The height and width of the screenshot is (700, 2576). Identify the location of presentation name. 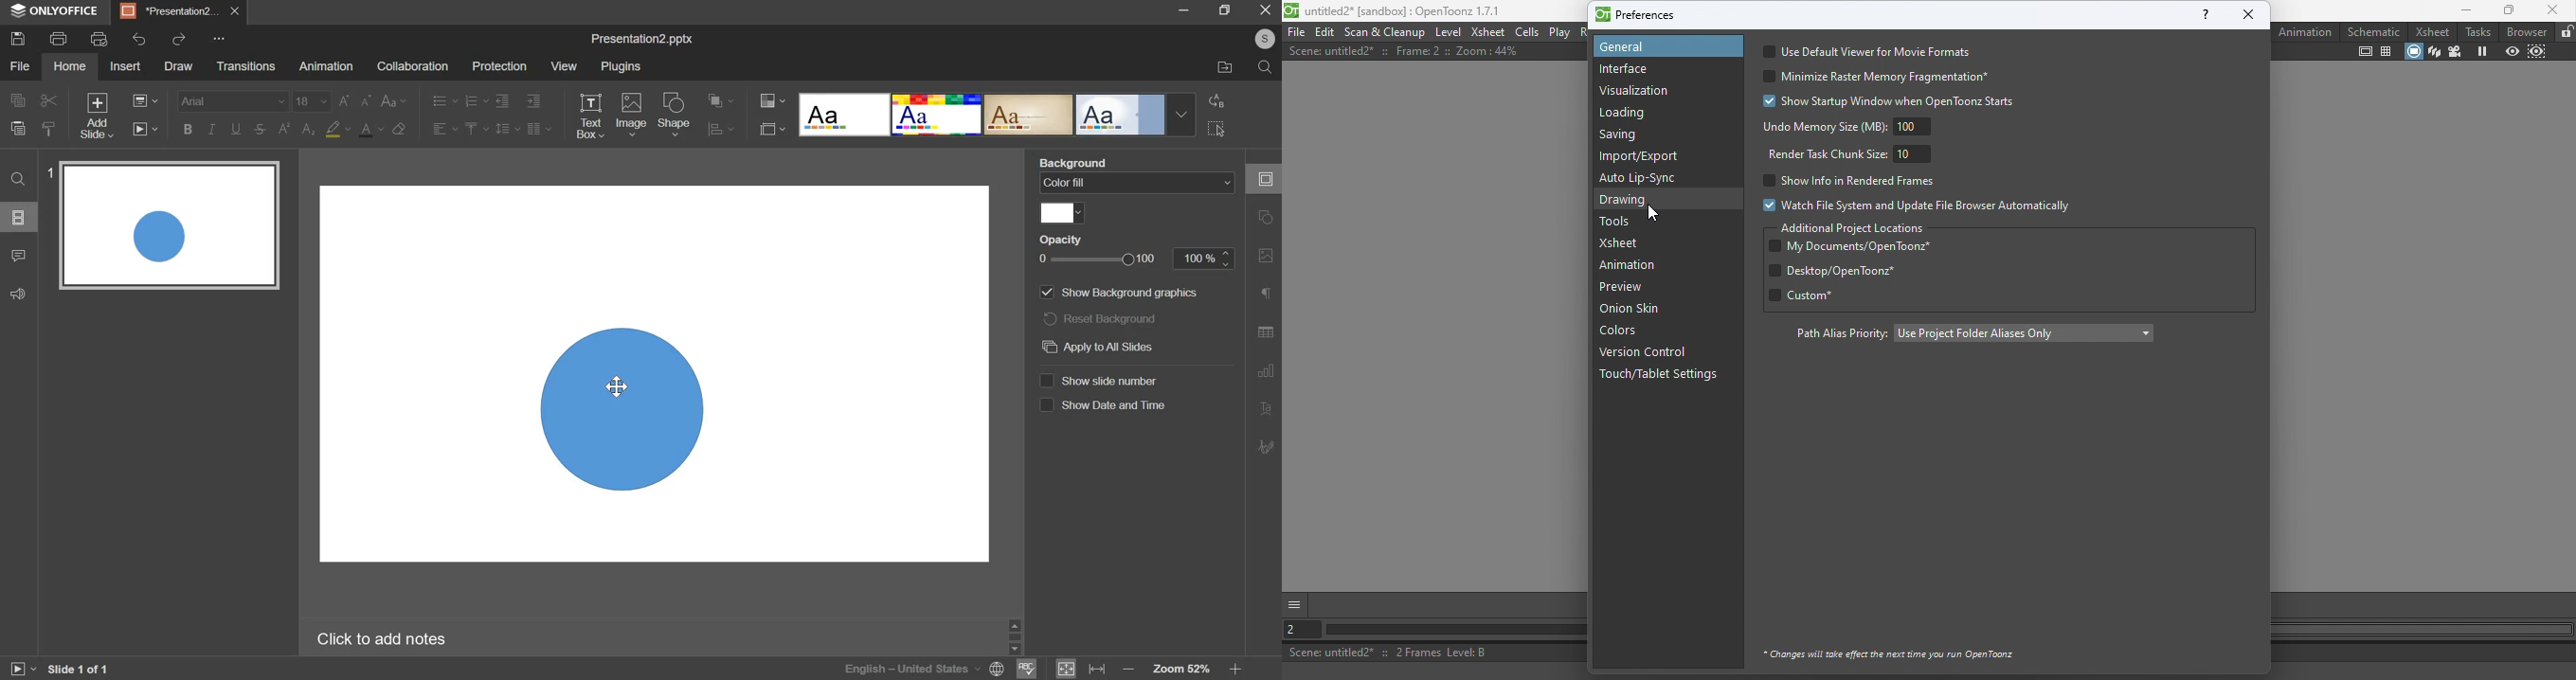
(641, 38).